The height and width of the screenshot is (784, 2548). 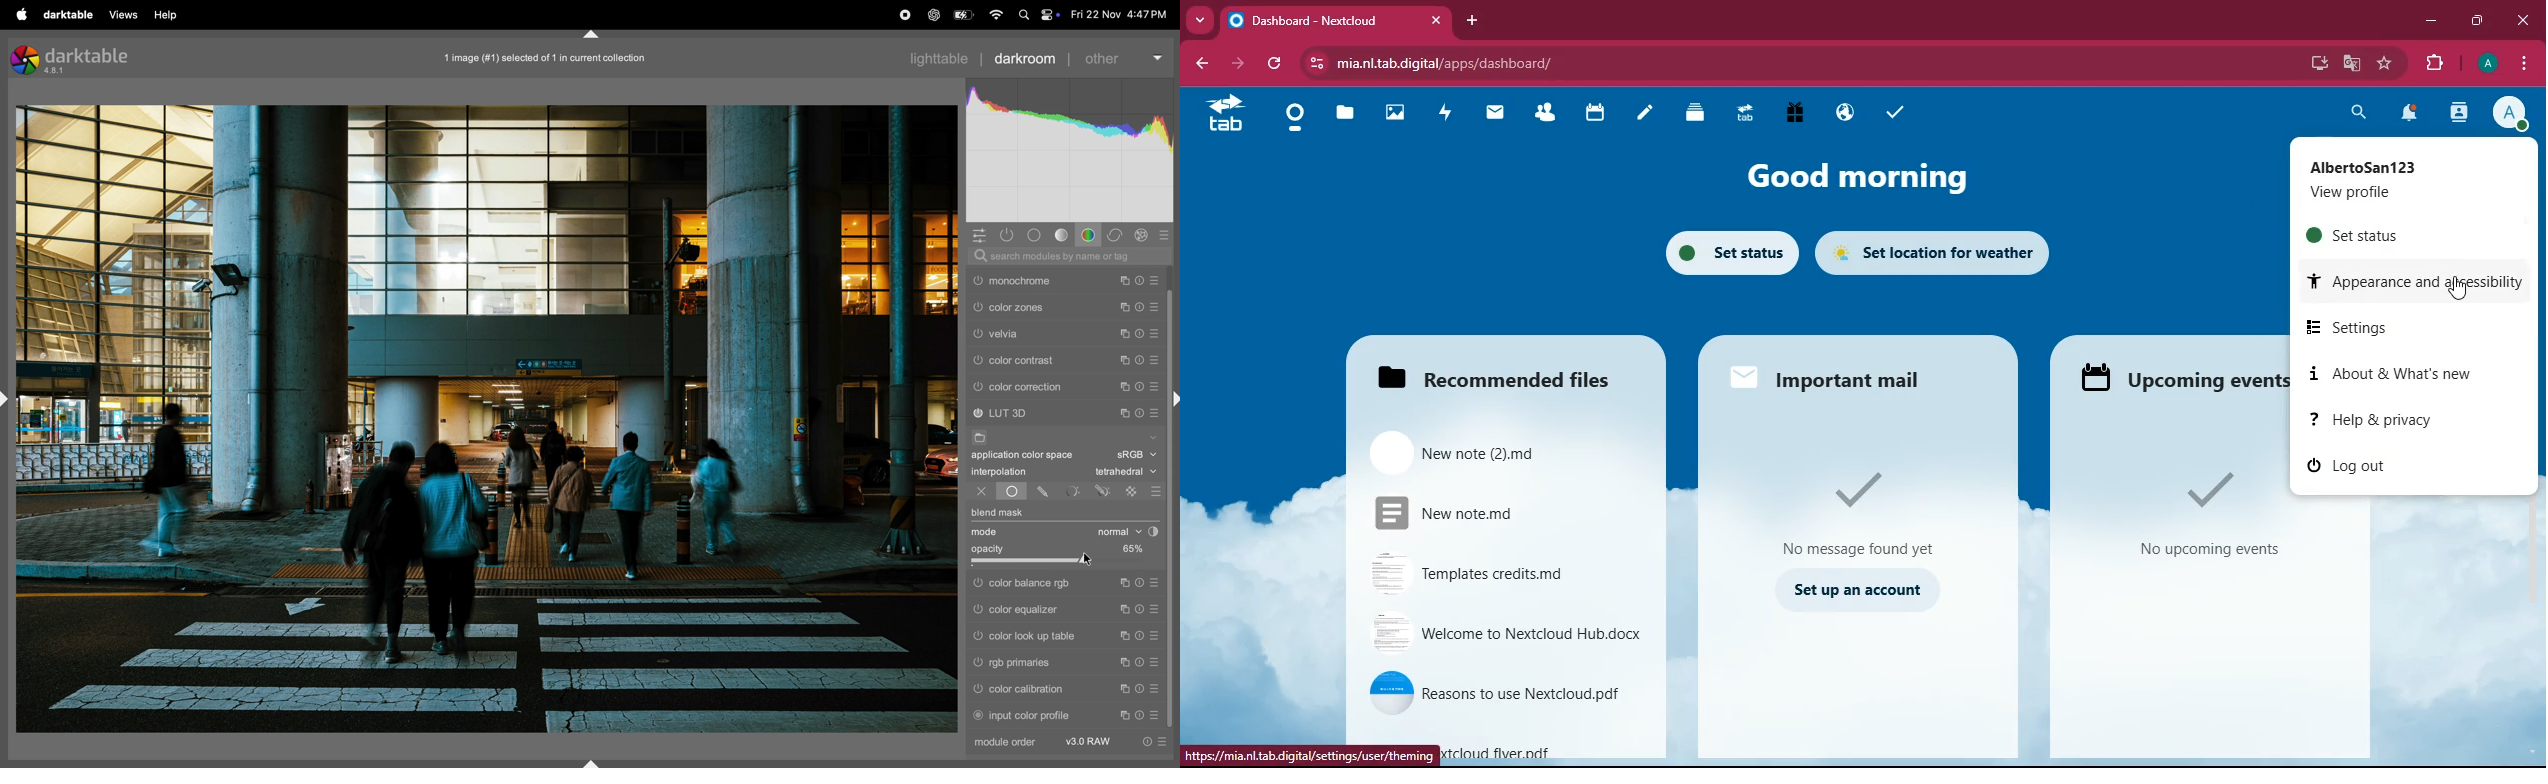 I want to click on view, so click(x=172, y=15).